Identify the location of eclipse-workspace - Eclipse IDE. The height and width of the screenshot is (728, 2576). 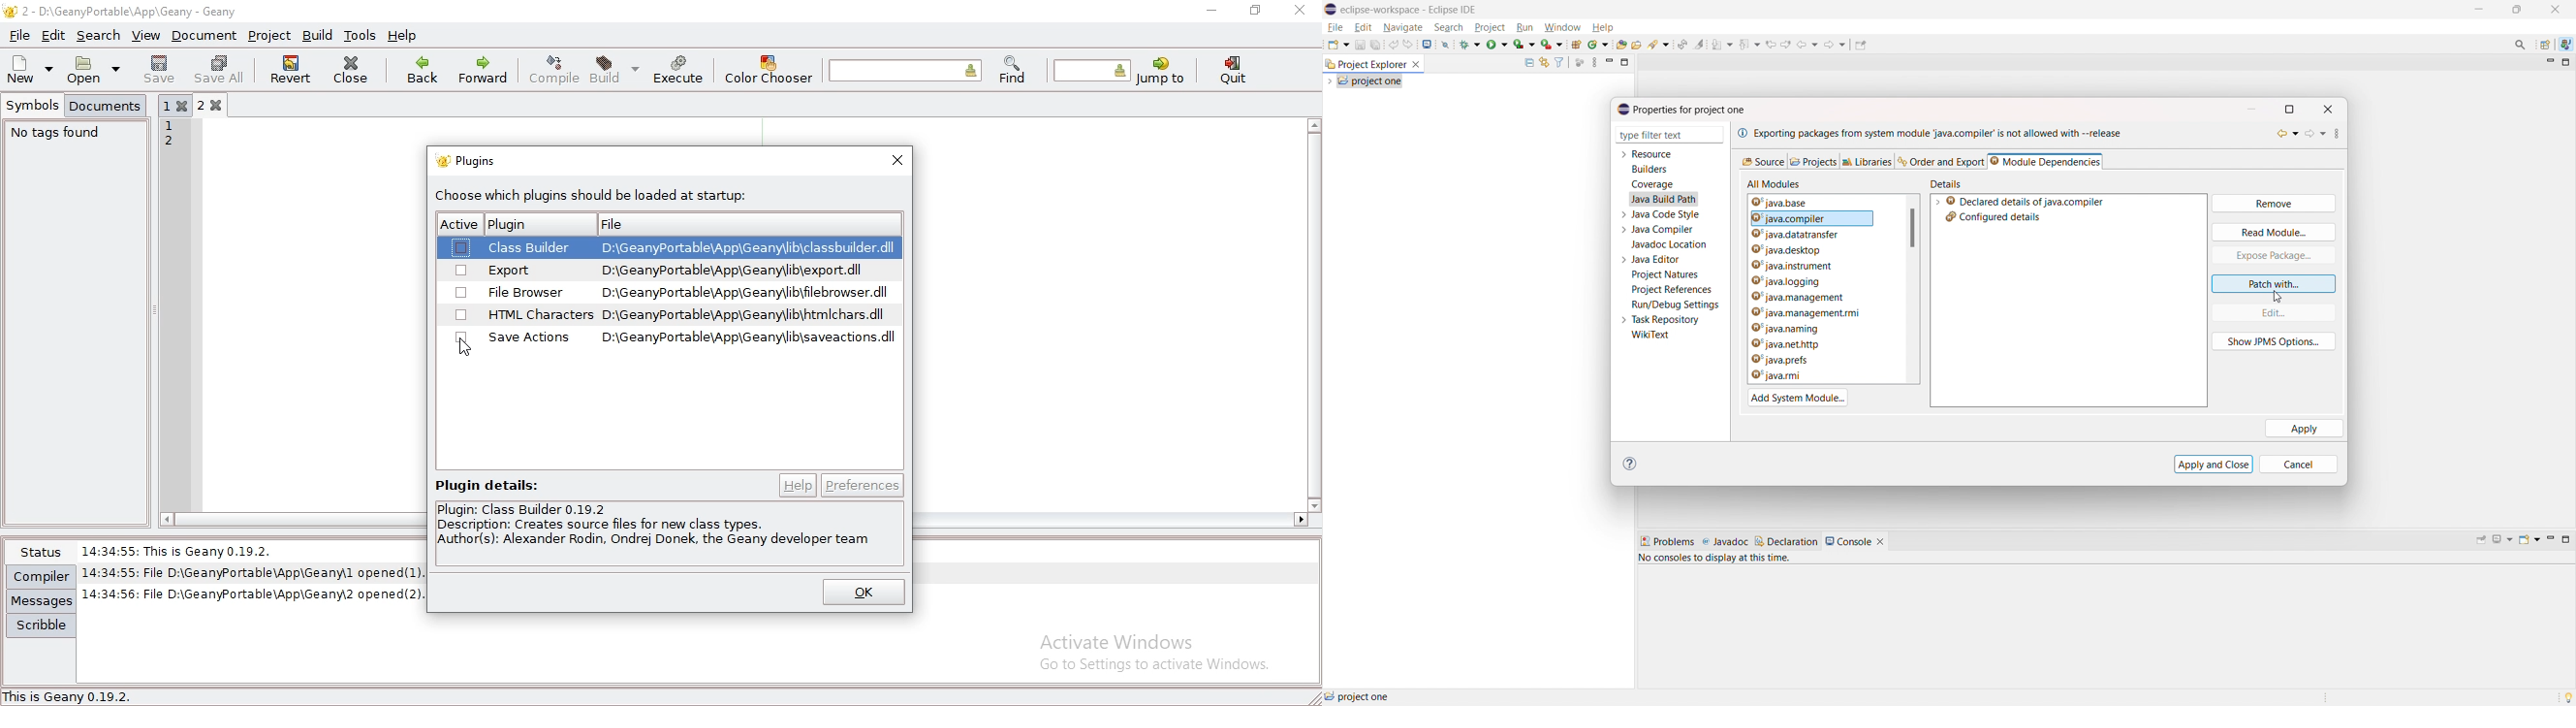
(1409, 10).